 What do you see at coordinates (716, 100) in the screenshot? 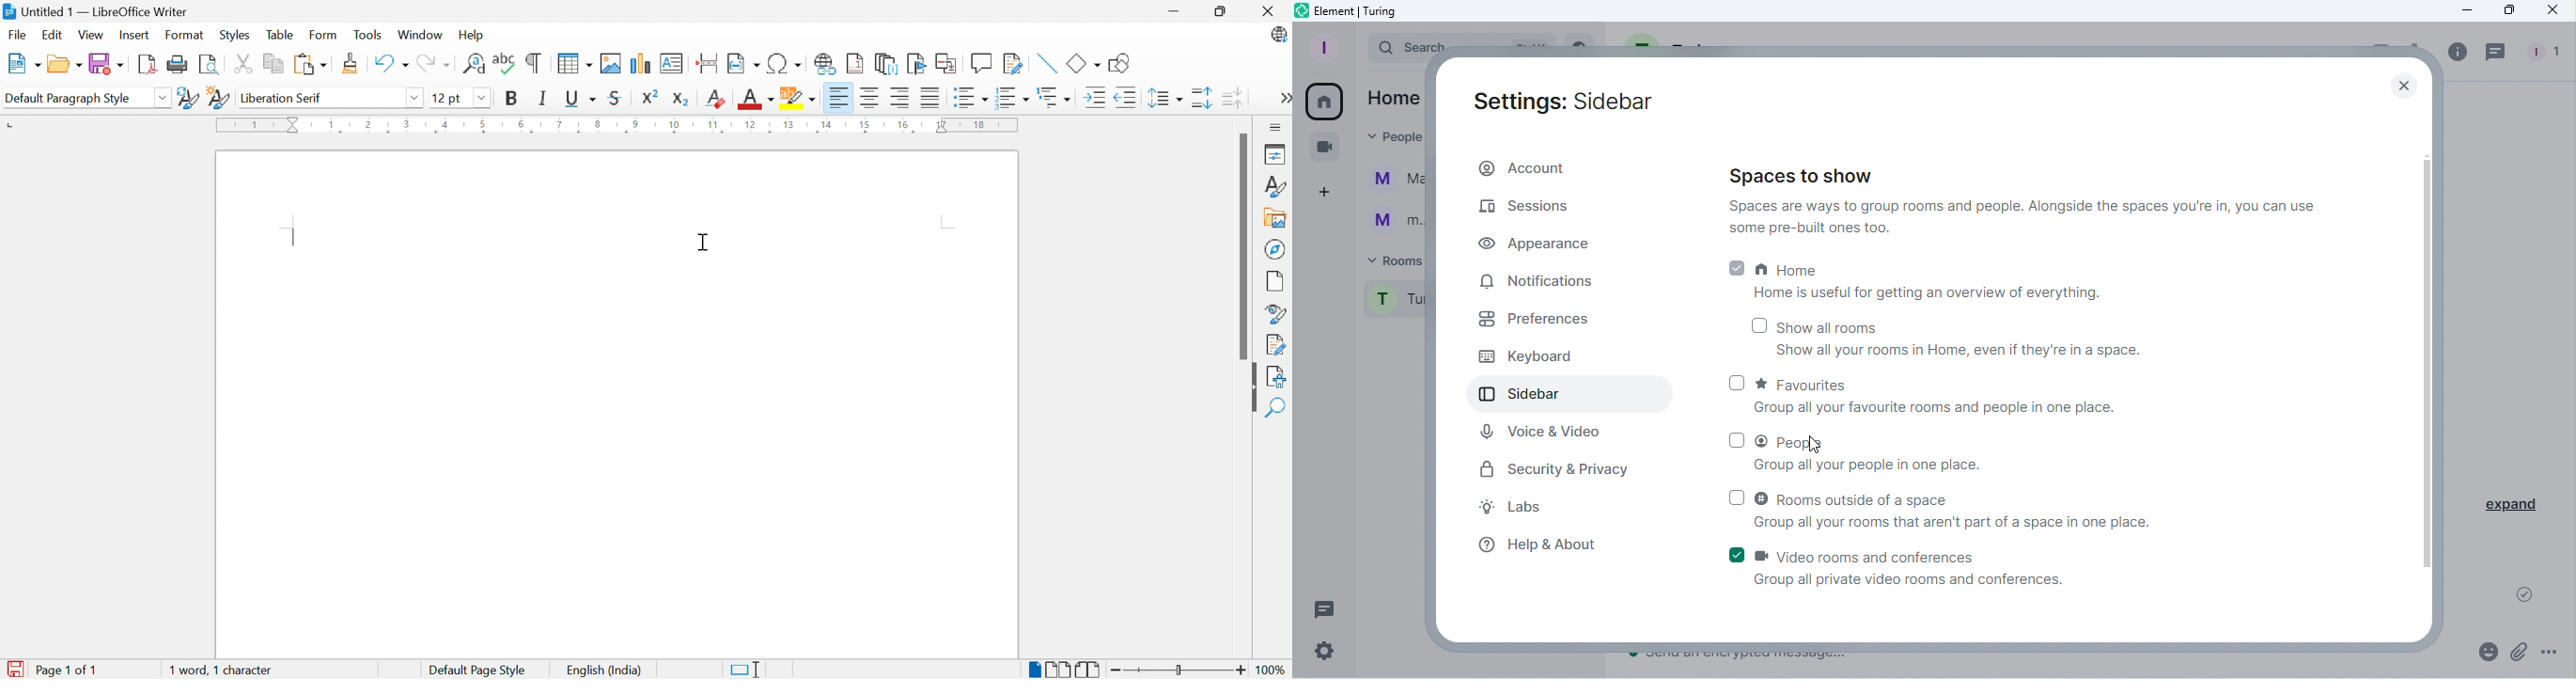
I see `Clear Direct Formatting` at bounding box center [716, 100].